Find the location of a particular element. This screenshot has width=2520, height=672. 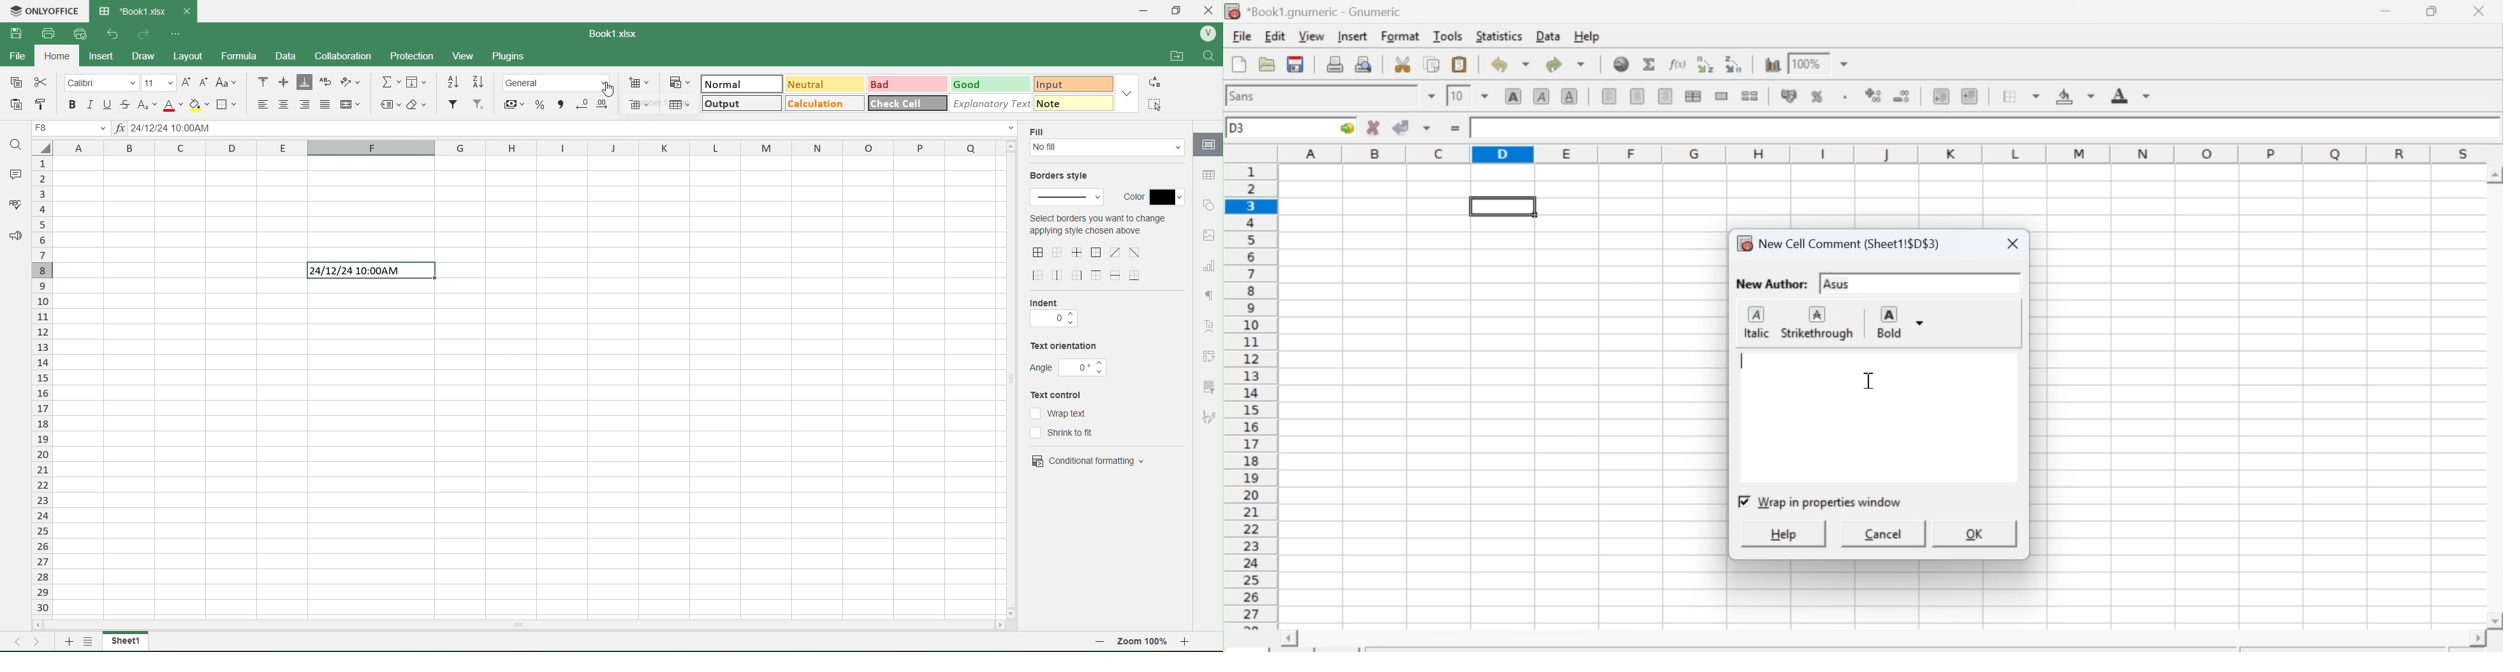

explanatory text is located at coordinates (986, 103).